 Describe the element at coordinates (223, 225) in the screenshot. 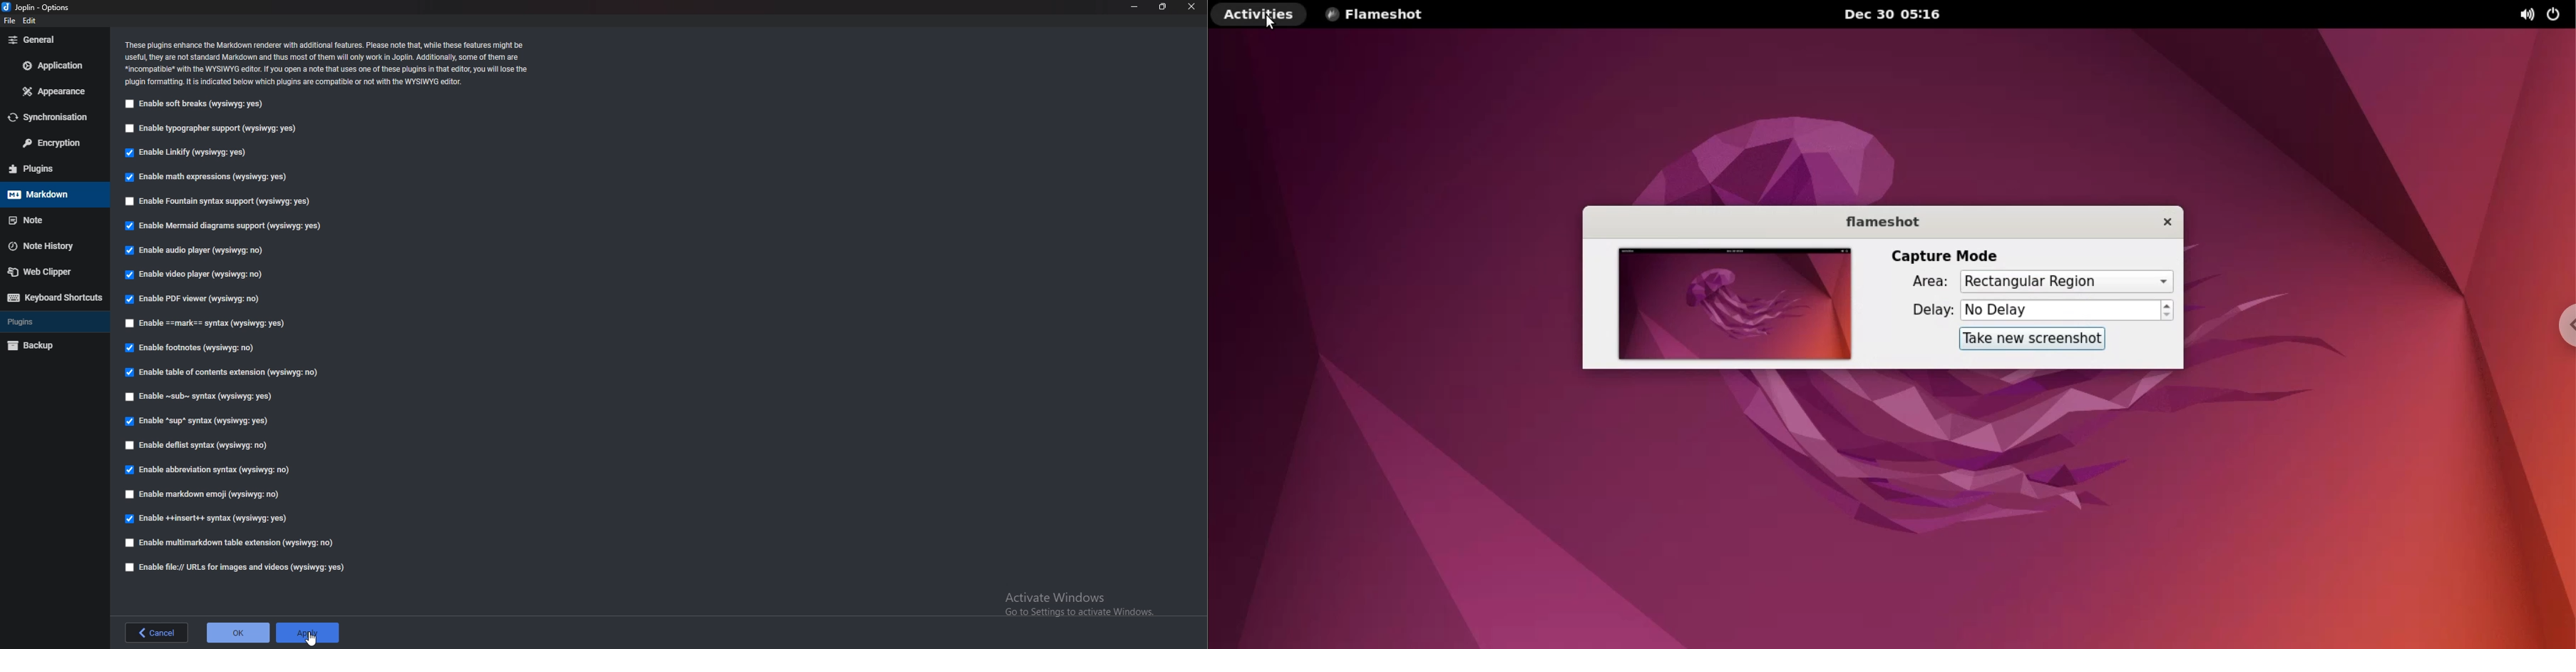

I see `Enable mermaid diagram support` at that location.